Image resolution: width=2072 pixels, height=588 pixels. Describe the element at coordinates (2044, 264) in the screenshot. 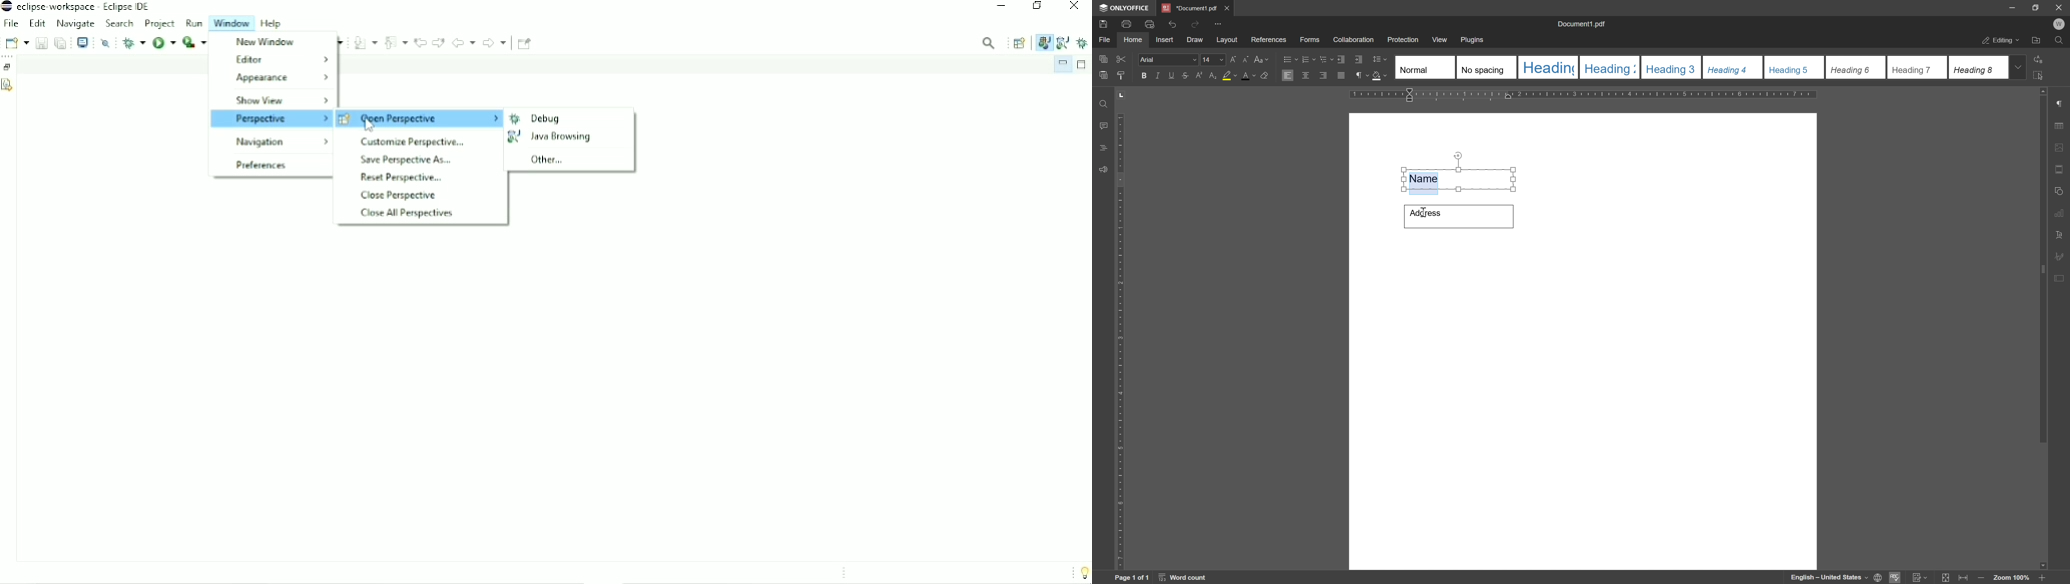

I see `scroll bar` at that location.